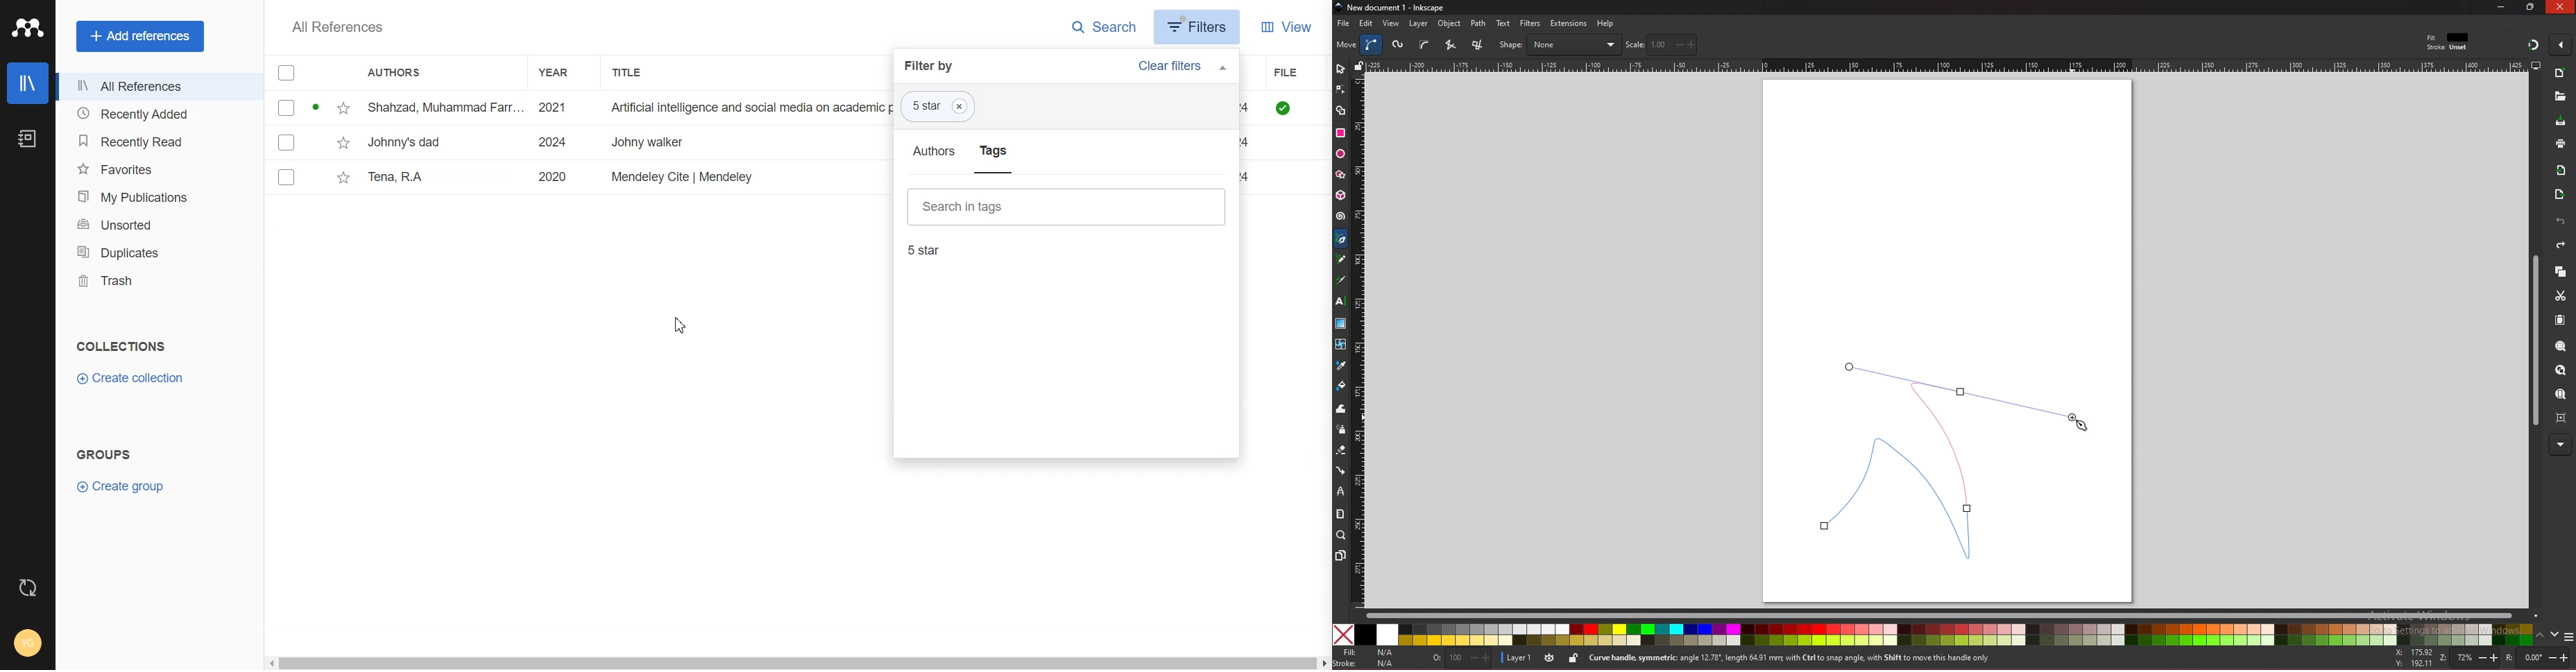 The image size is (2576, 672). I want to click on zoom, so click(1341, 535).